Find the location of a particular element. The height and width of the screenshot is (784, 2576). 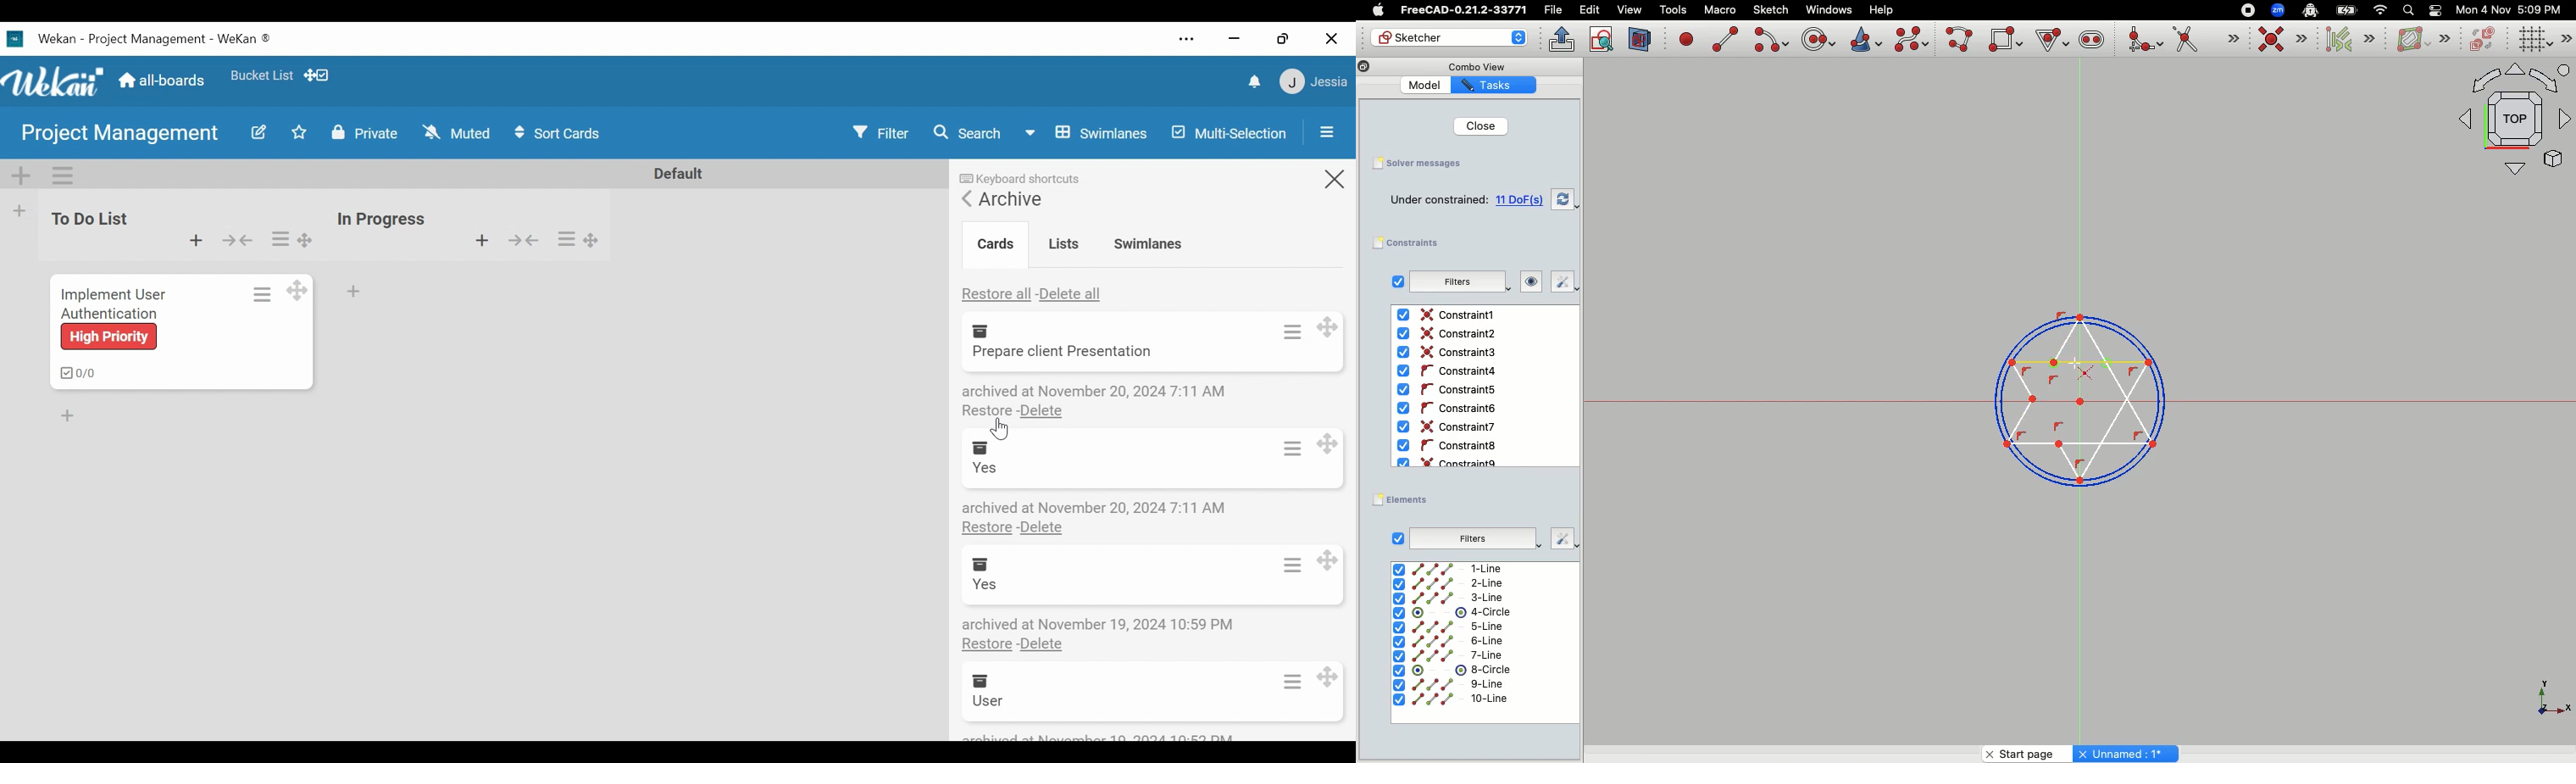

Top is located at coordinates (2507, 123).